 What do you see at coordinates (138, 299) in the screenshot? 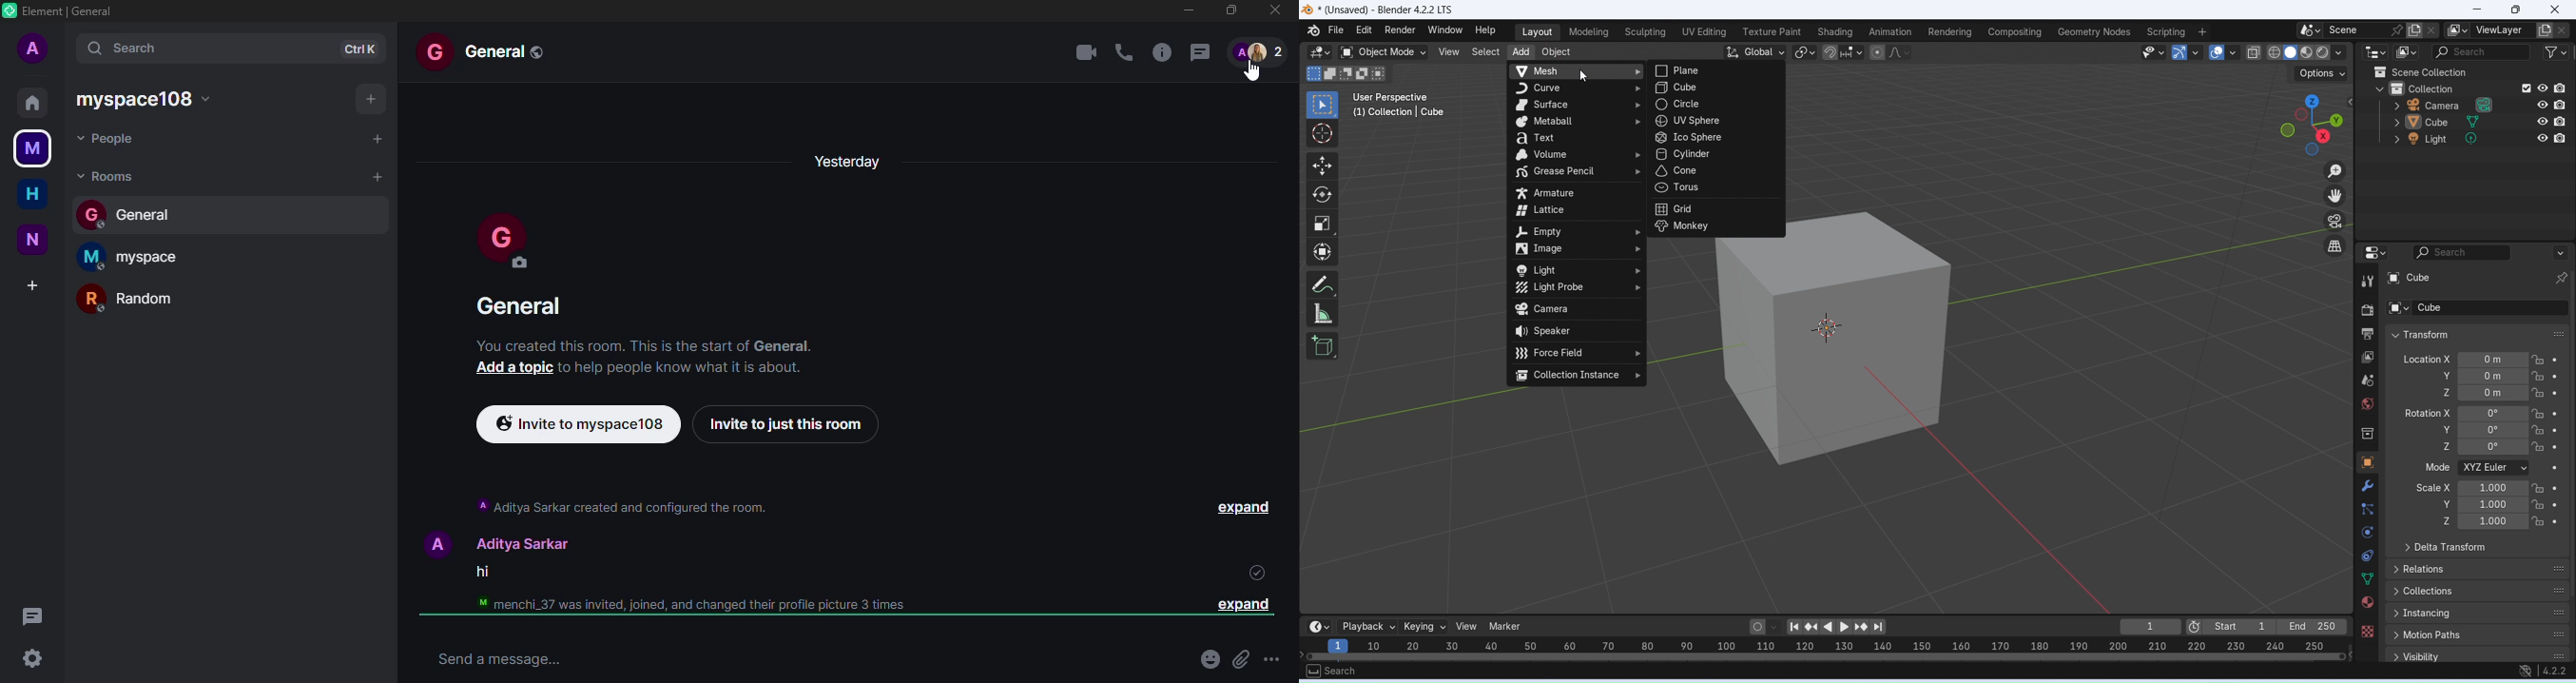
I see `random` at bounding box center [138, 299].